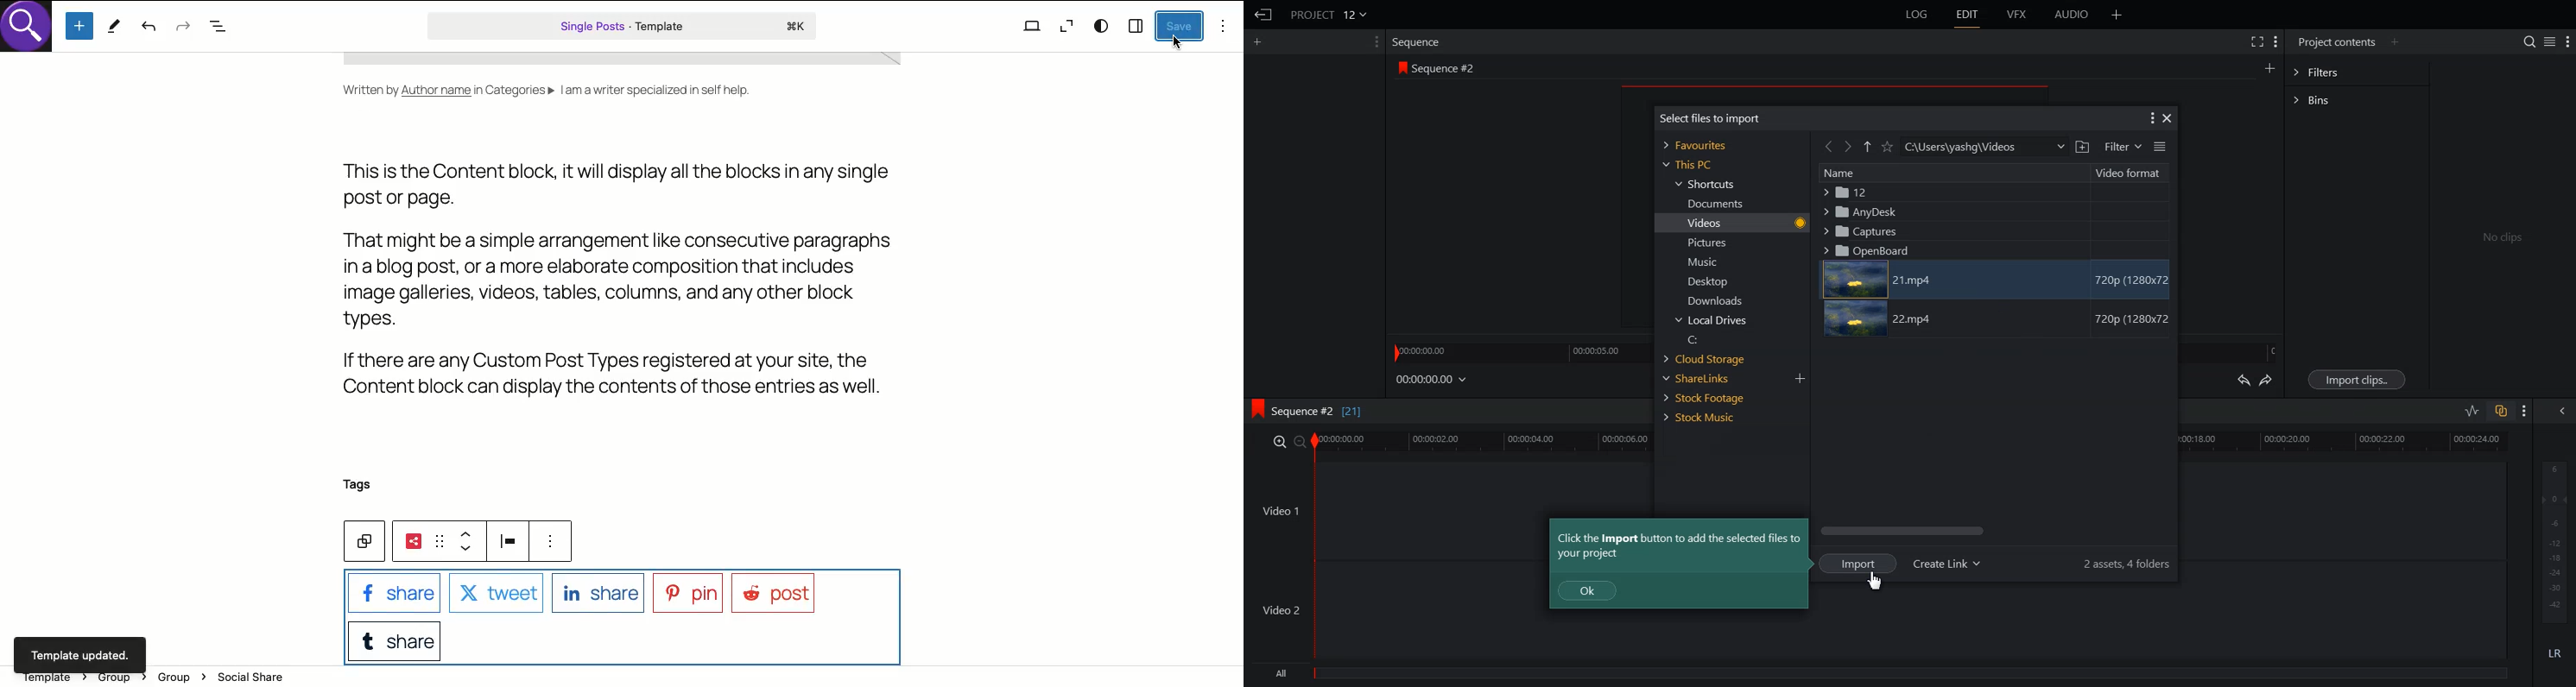 The image size is (2576, 700). I want to click on Pictures, so click(1712, 243).